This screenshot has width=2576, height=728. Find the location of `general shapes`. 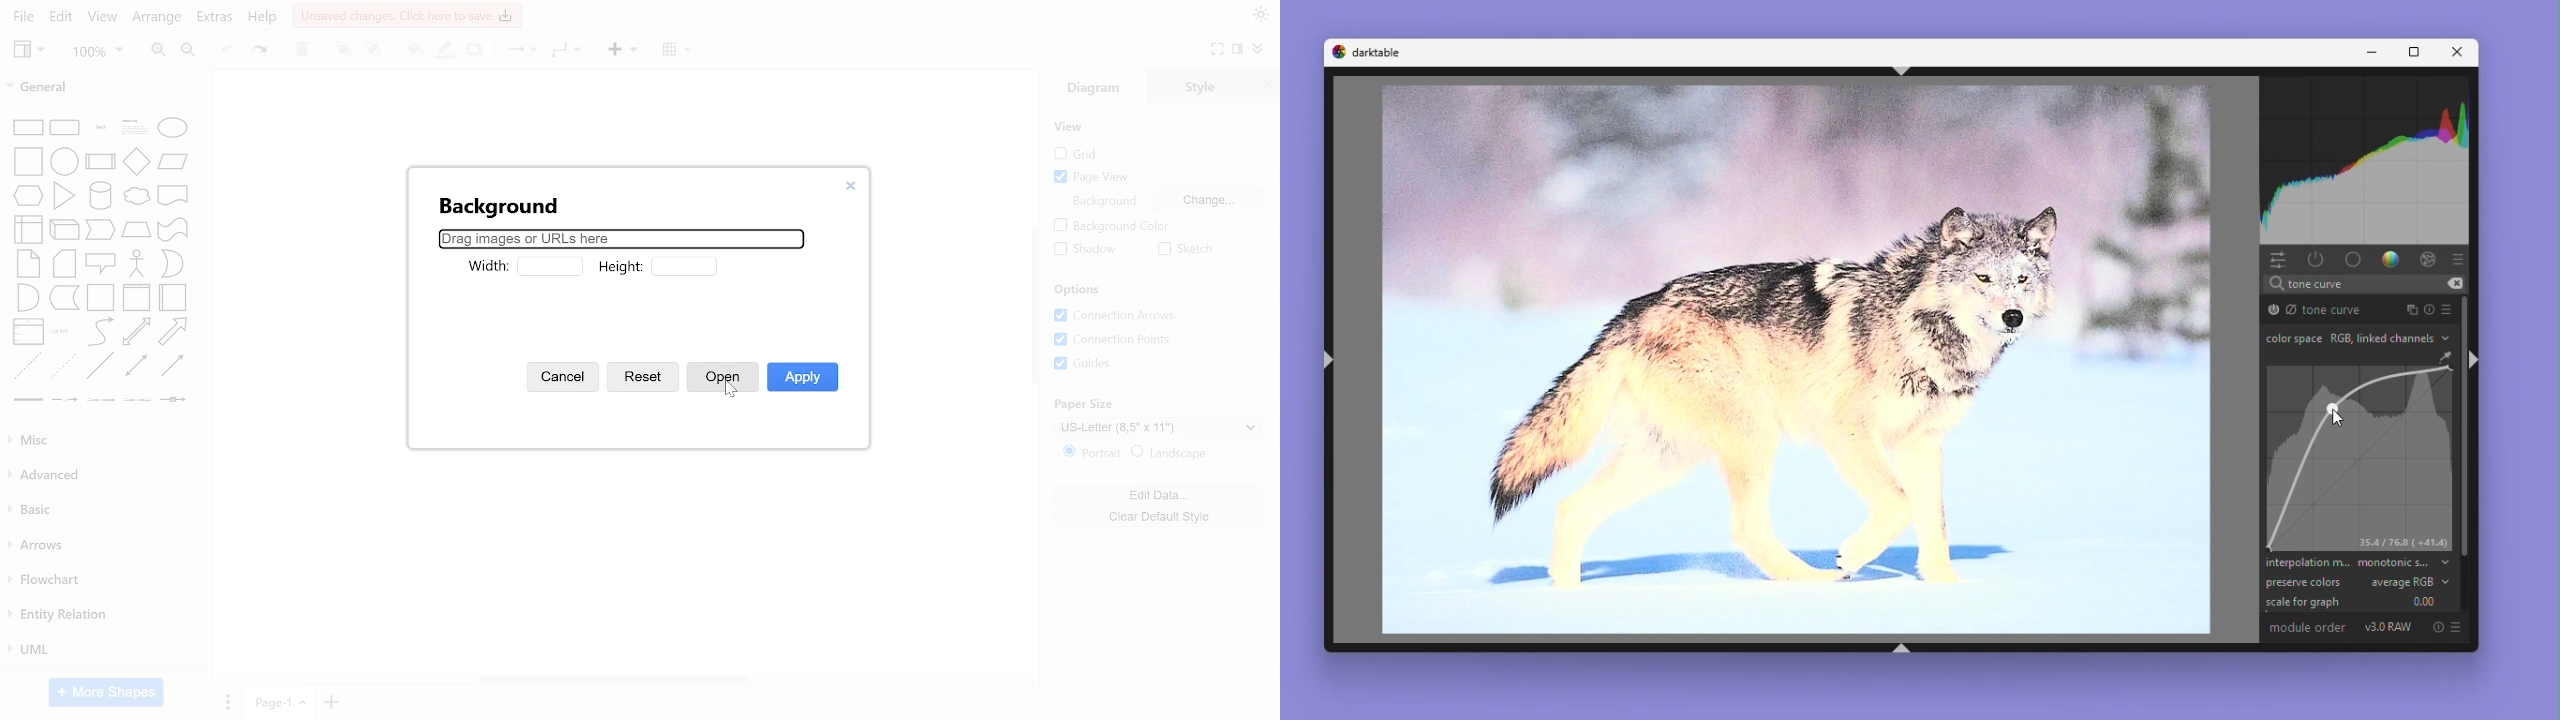

general shapes is located at coordinates (137, 296).